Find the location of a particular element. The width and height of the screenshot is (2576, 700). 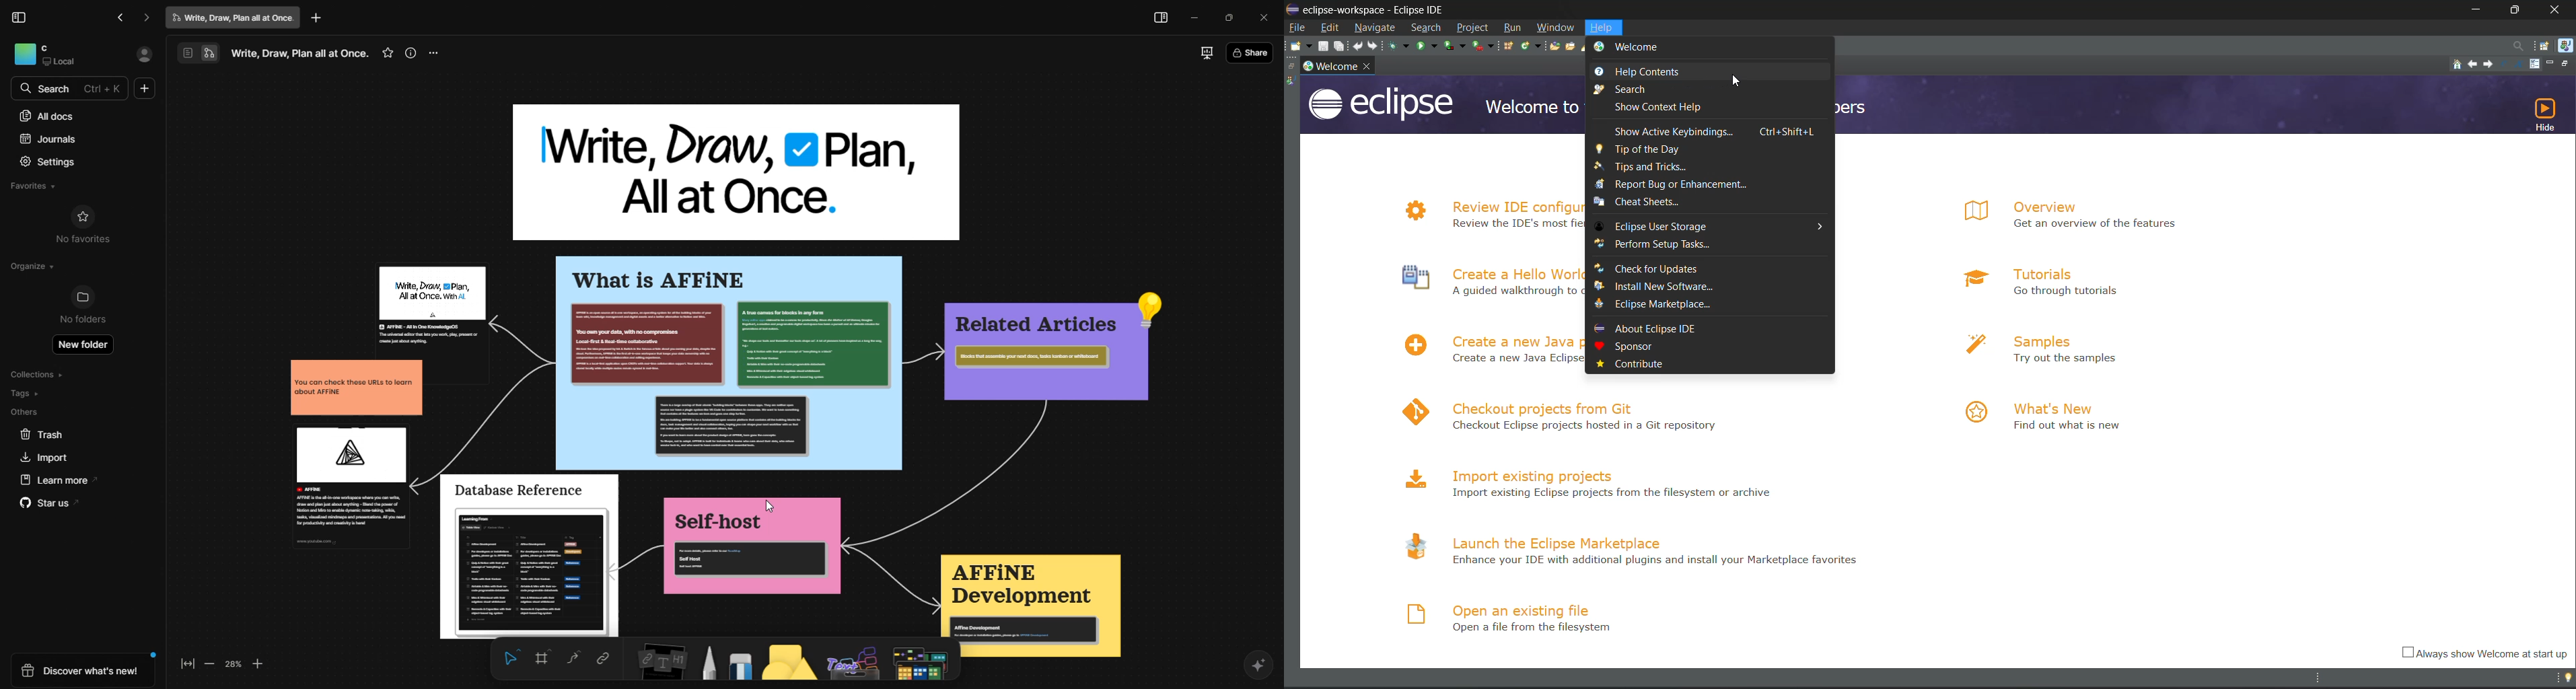

Shapes is located at coordinates (787, 664).